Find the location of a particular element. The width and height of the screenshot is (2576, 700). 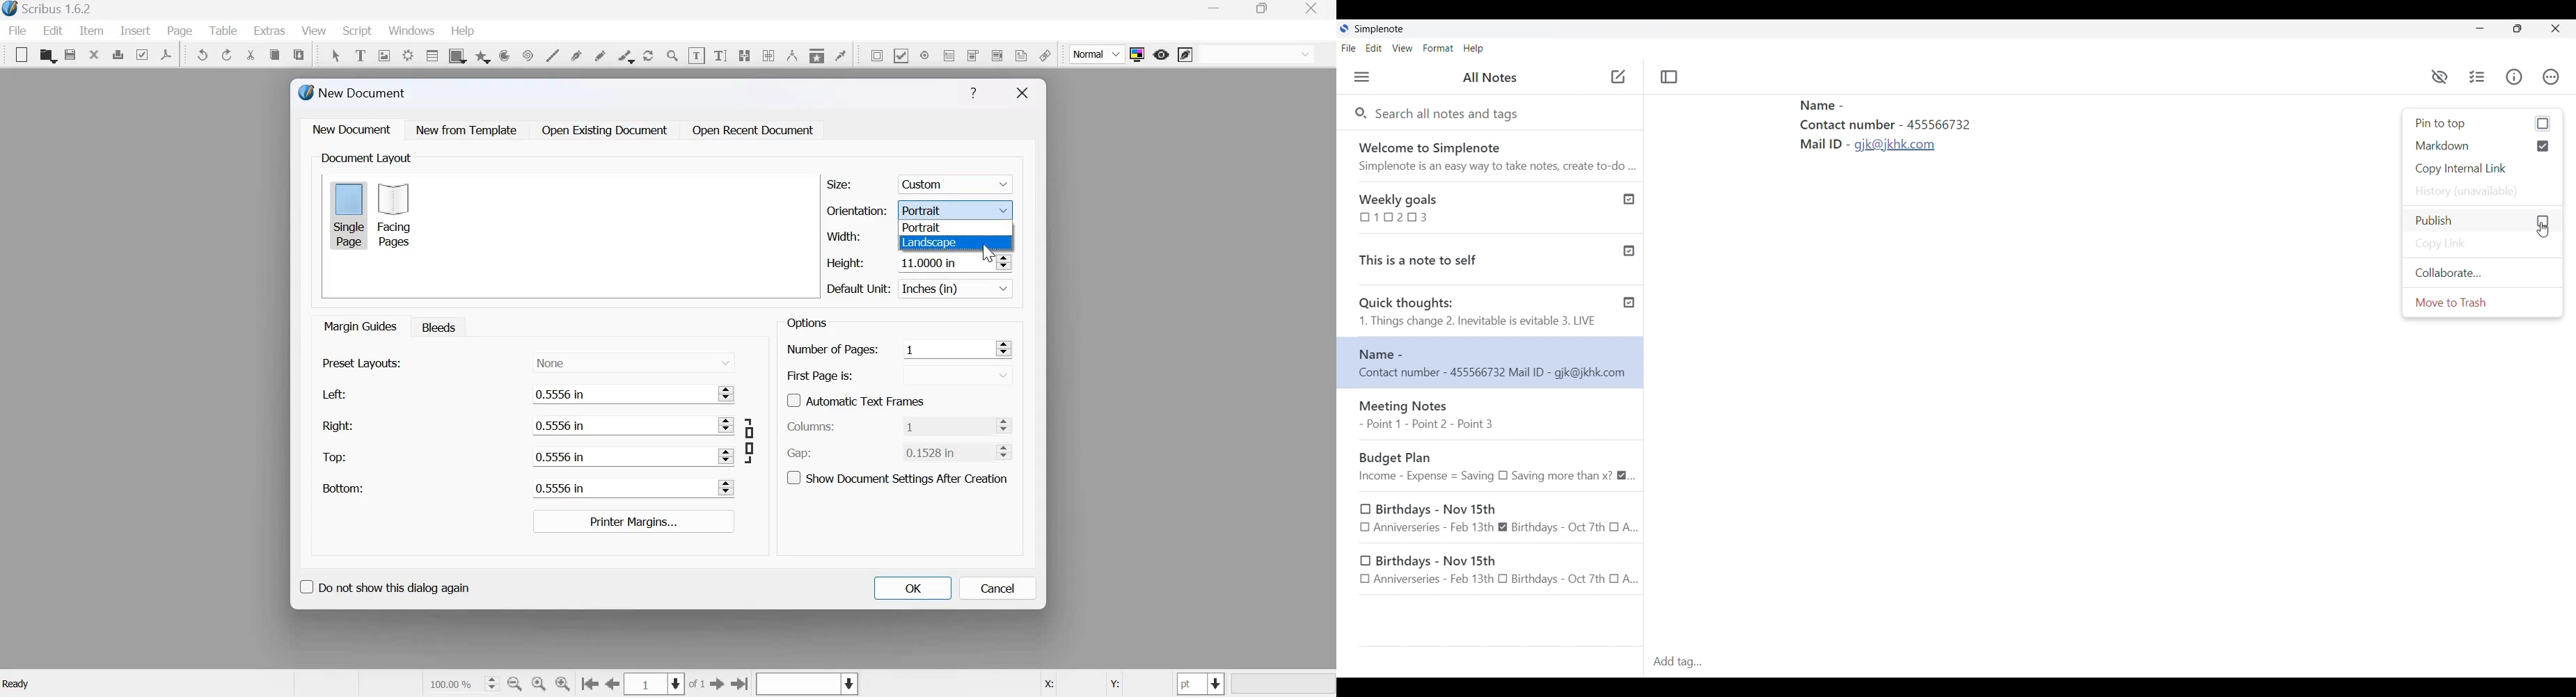

Published notes check icon is located at coordinates (1629, 248).